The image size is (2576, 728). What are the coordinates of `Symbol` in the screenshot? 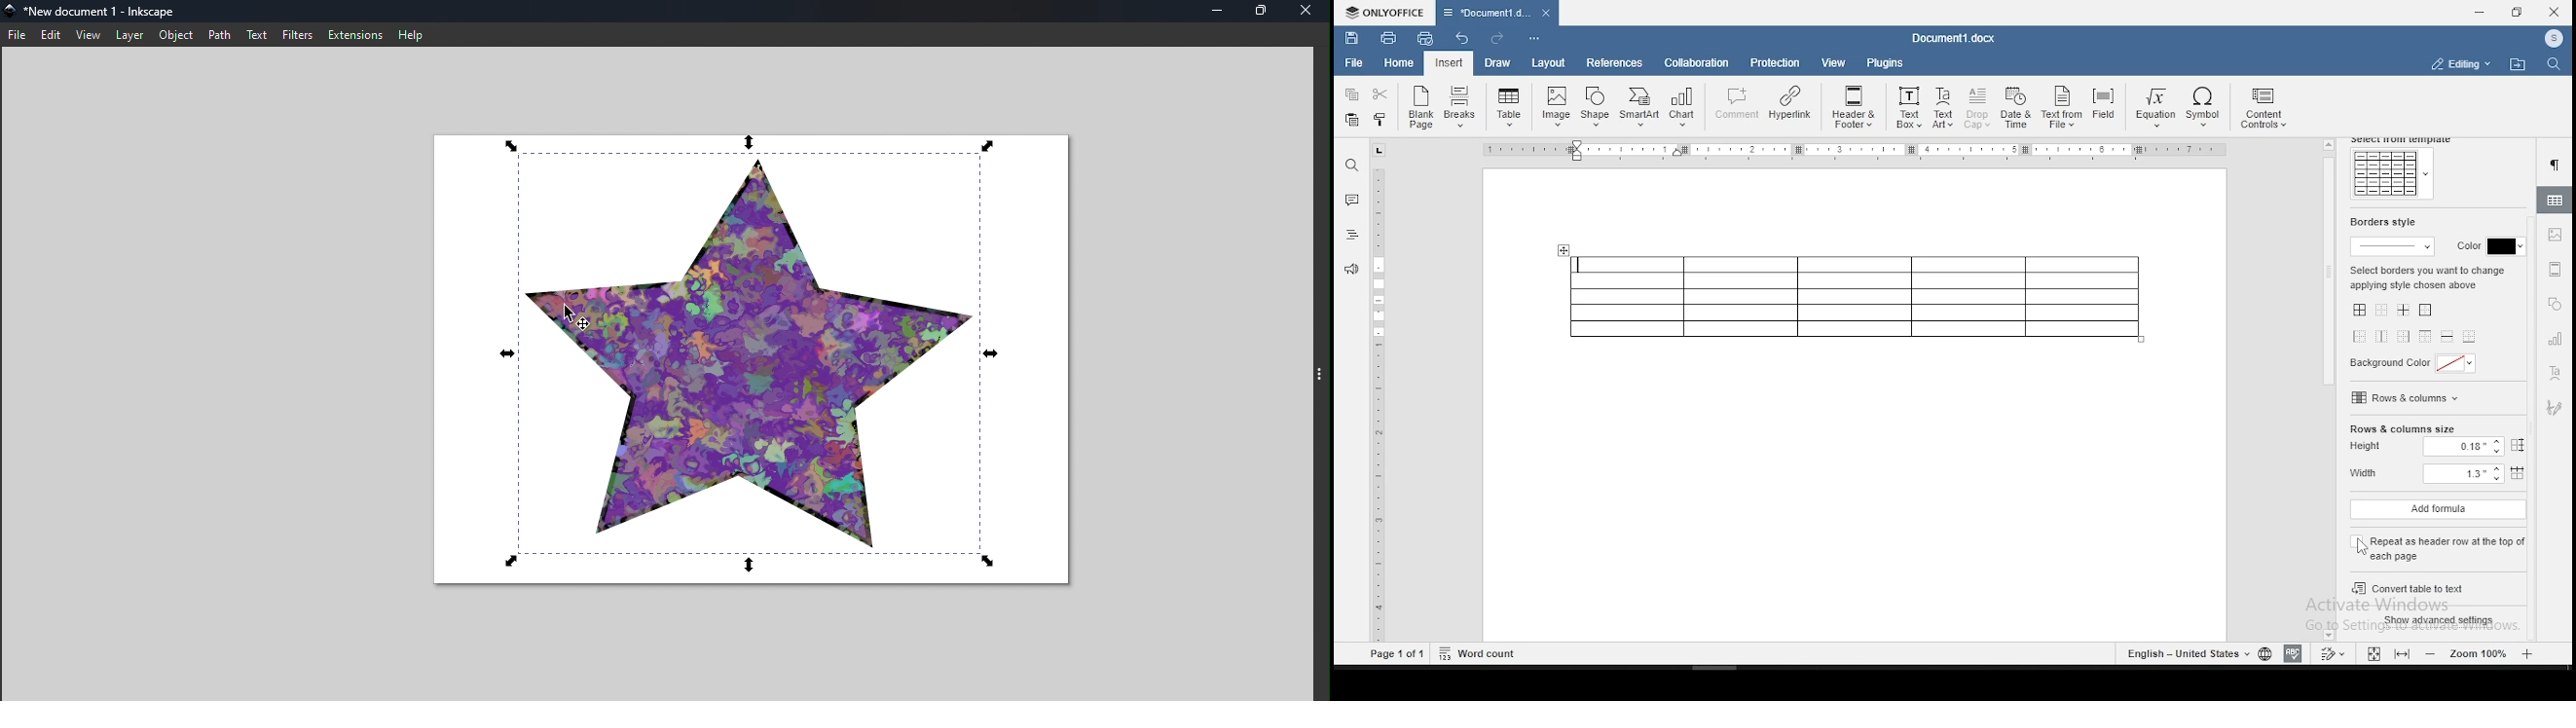 It's located at (2206, 109).